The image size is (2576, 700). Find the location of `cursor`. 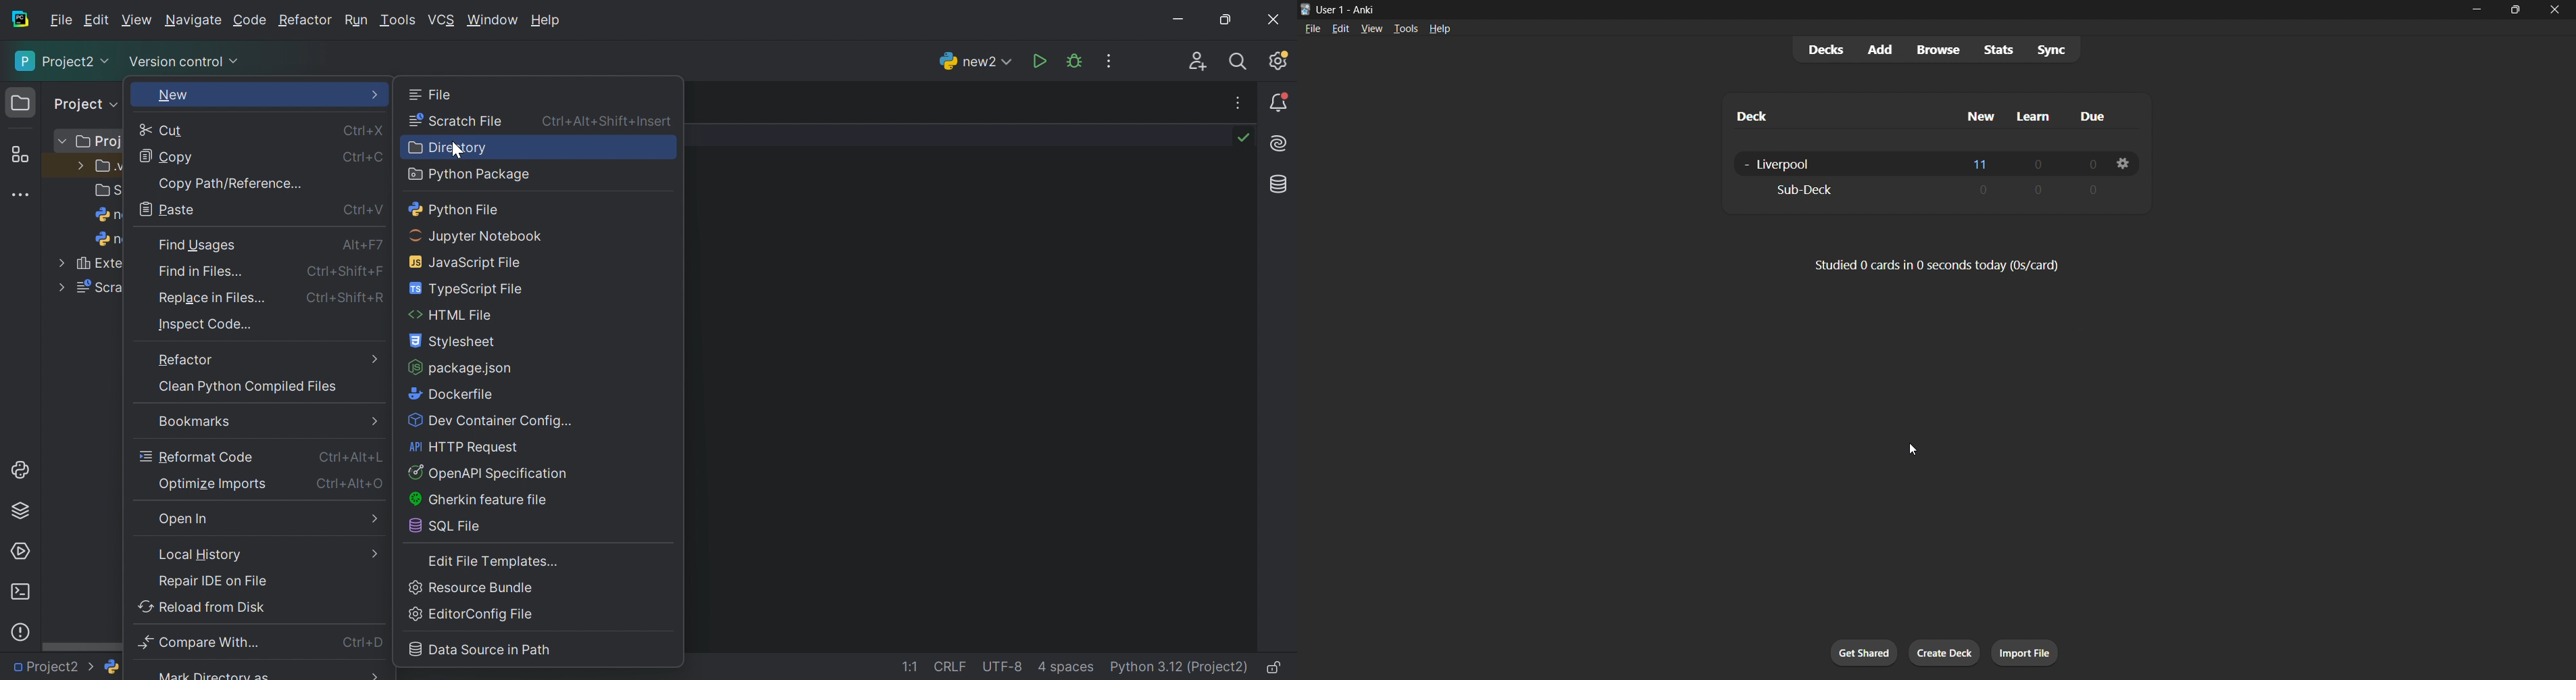

cursor is located at coordinates (1915, 443).